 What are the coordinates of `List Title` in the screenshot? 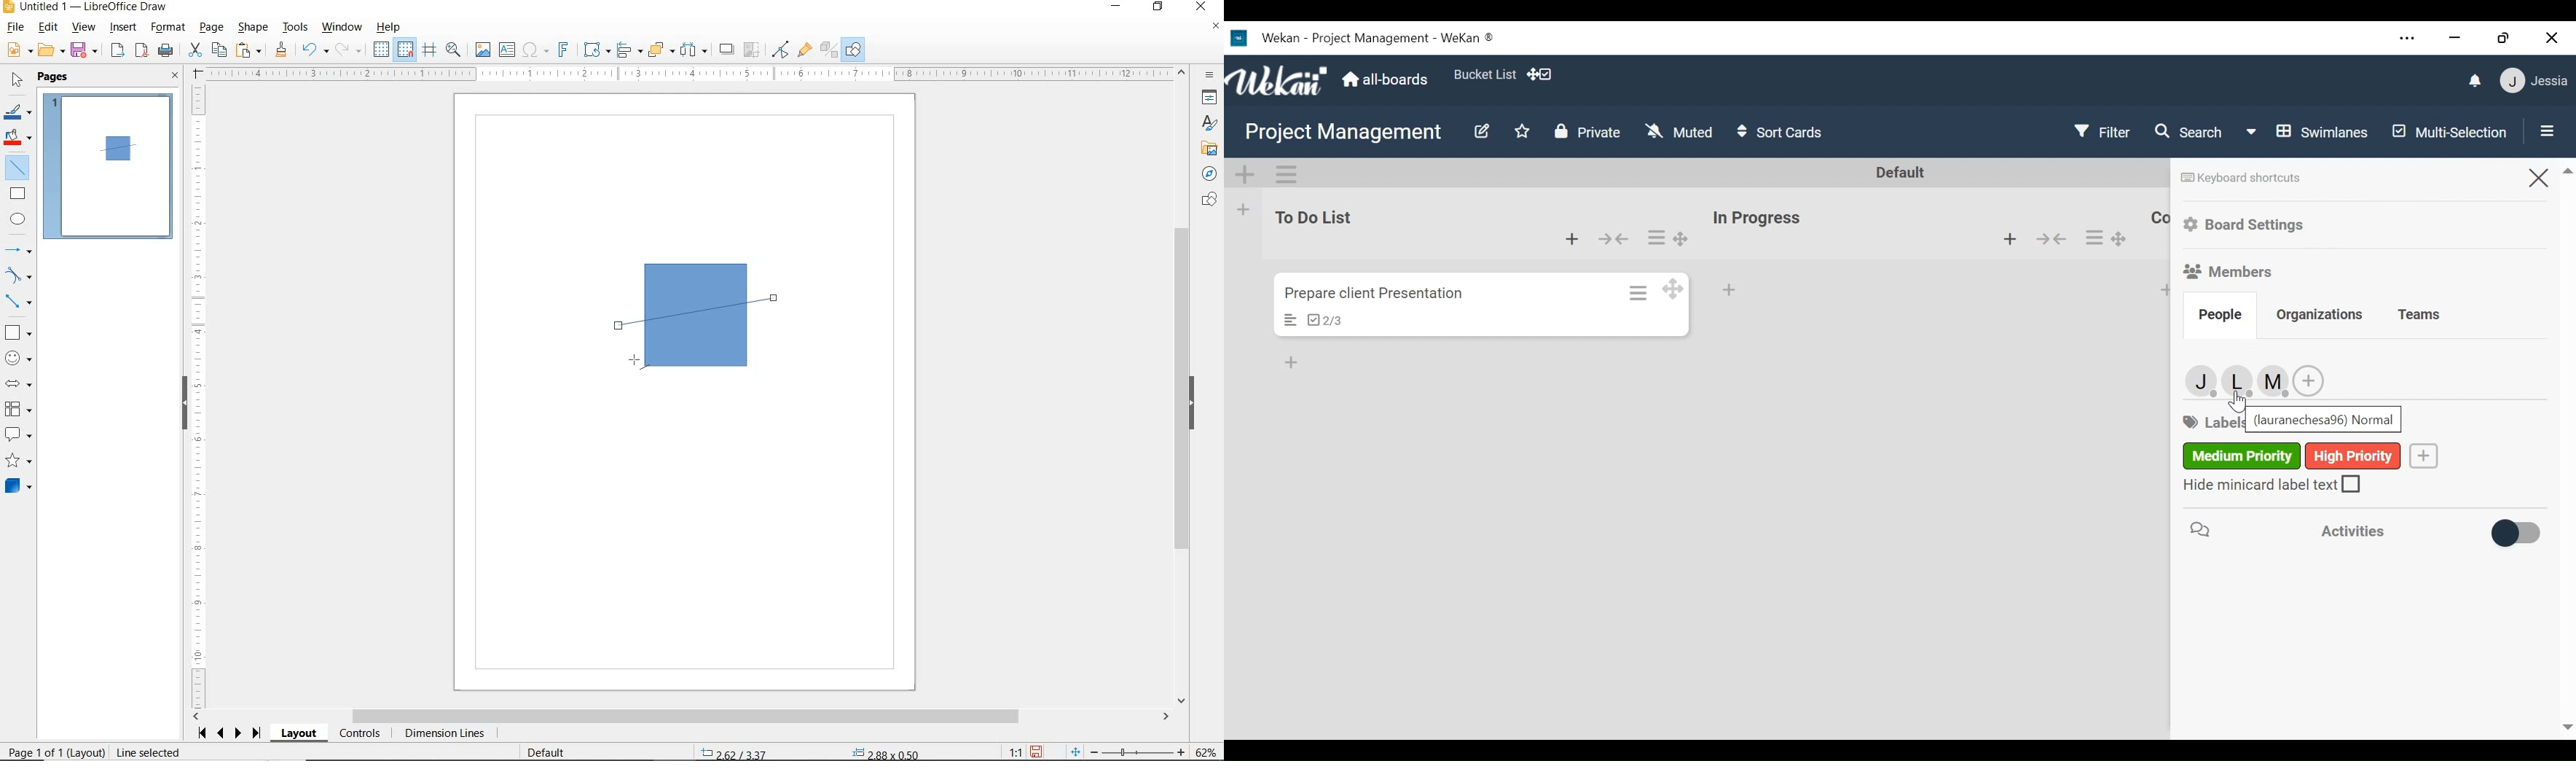 It's located at (1756, 218).